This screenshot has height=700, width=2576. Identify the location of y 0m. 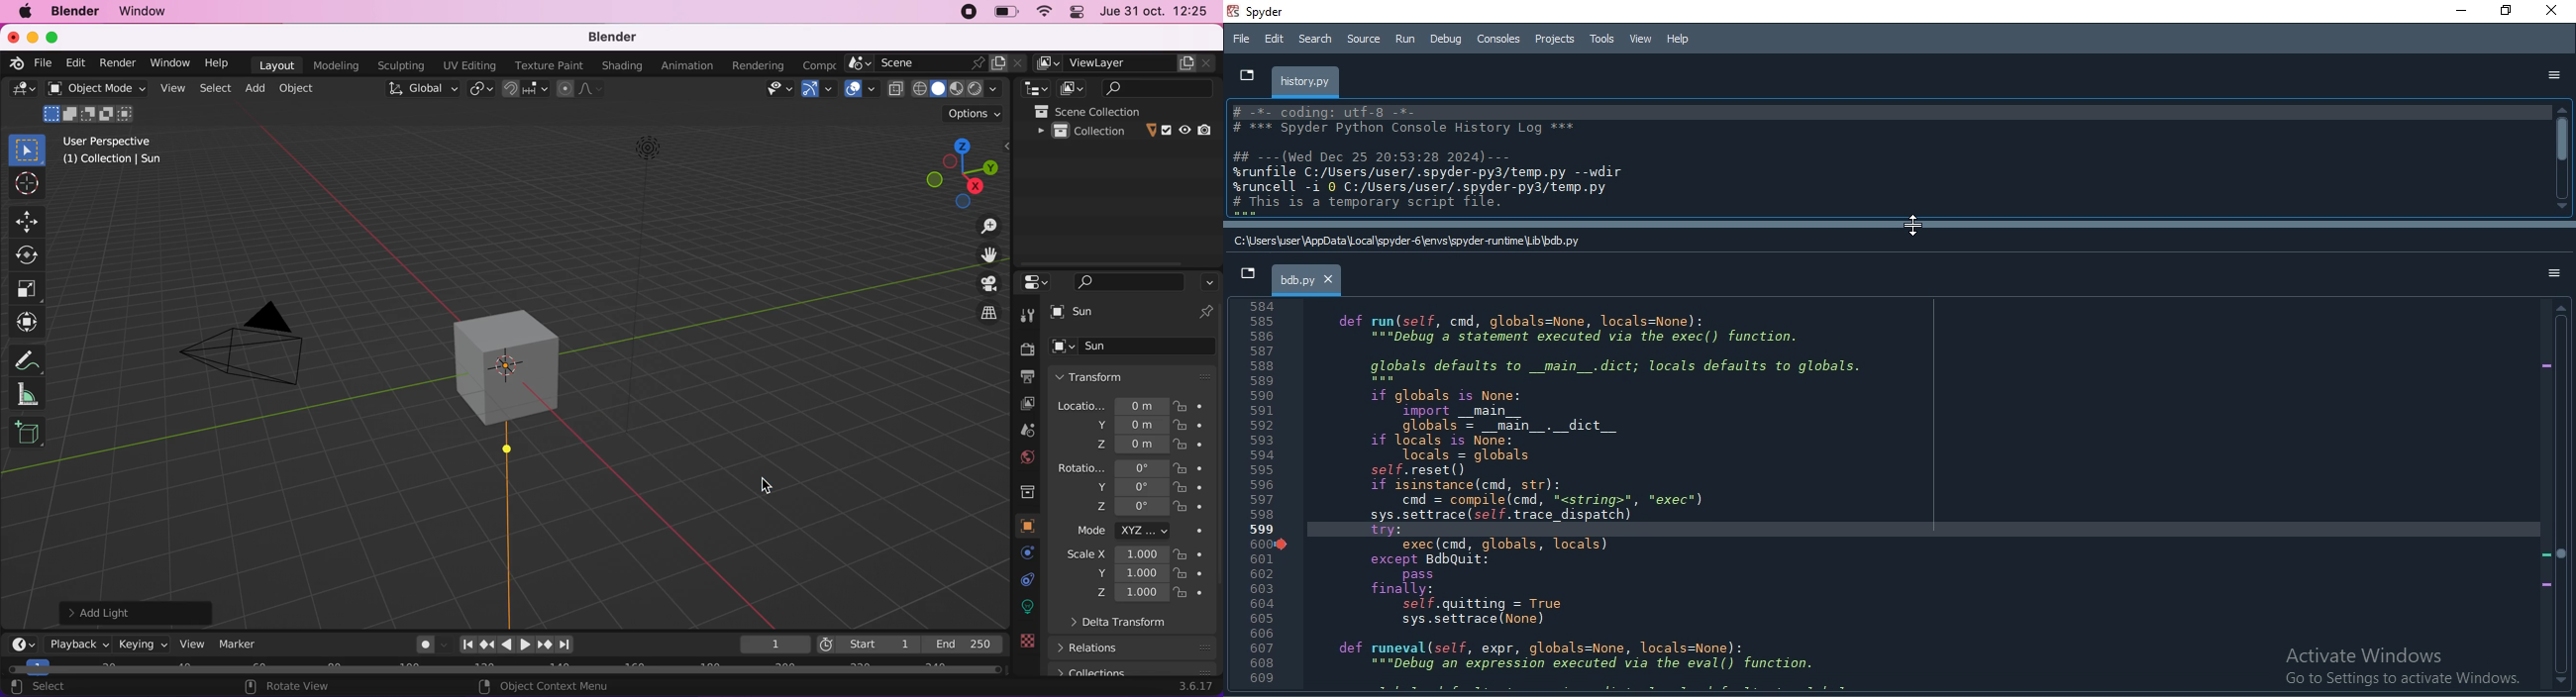
(1123, 426).